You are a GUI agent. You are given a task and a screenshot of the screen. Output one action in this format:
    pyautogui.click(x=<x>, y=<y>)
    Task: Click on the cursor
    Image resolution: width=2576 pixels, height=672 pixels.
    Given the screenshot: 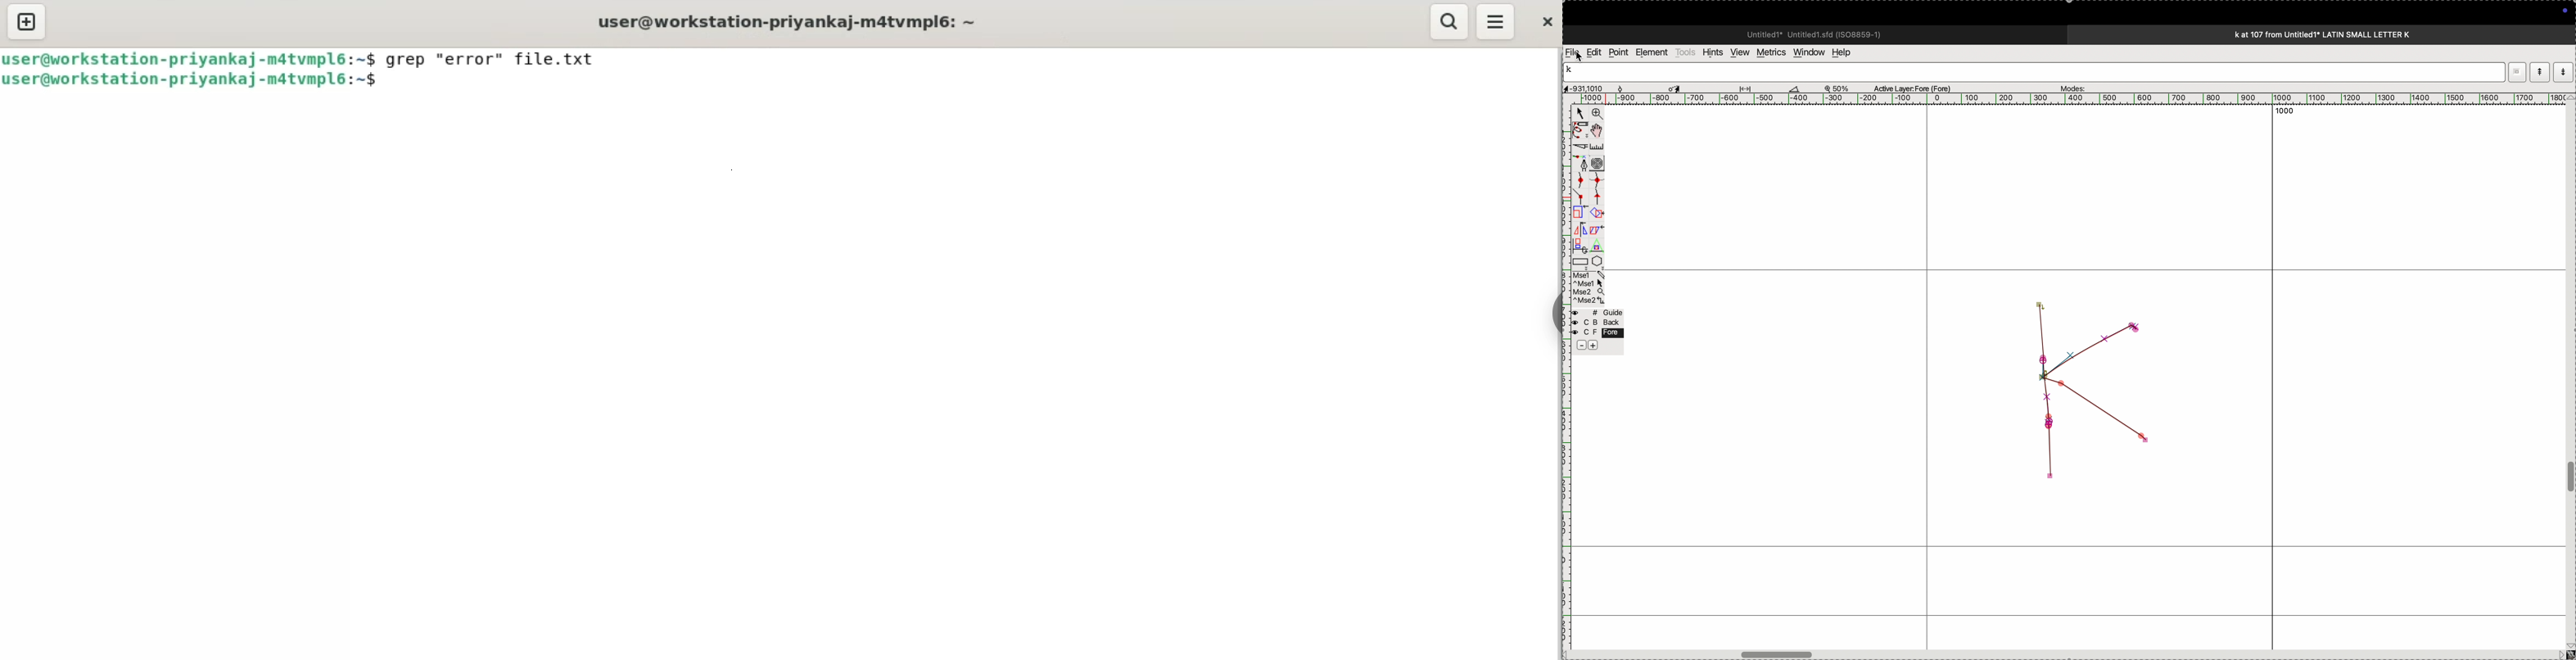 What is the action you would take?
    pyautogui.click(x=1677, y=87)
    